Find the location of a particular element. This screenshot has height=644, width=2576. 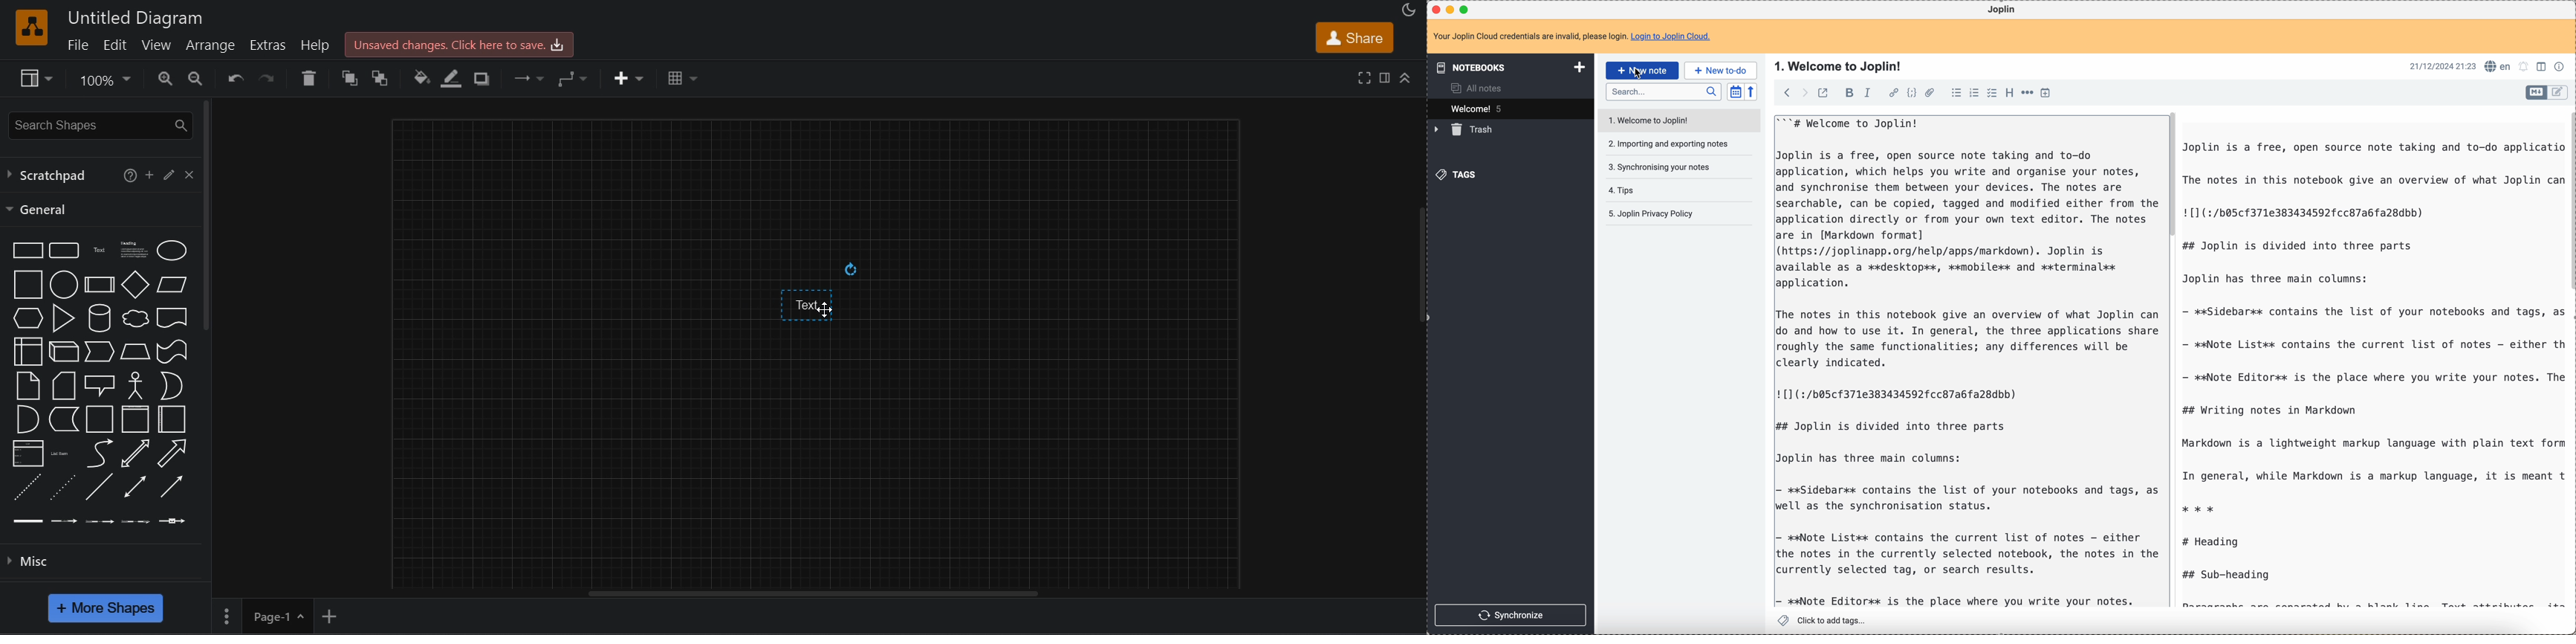

file is located at coordinates (77, 44).